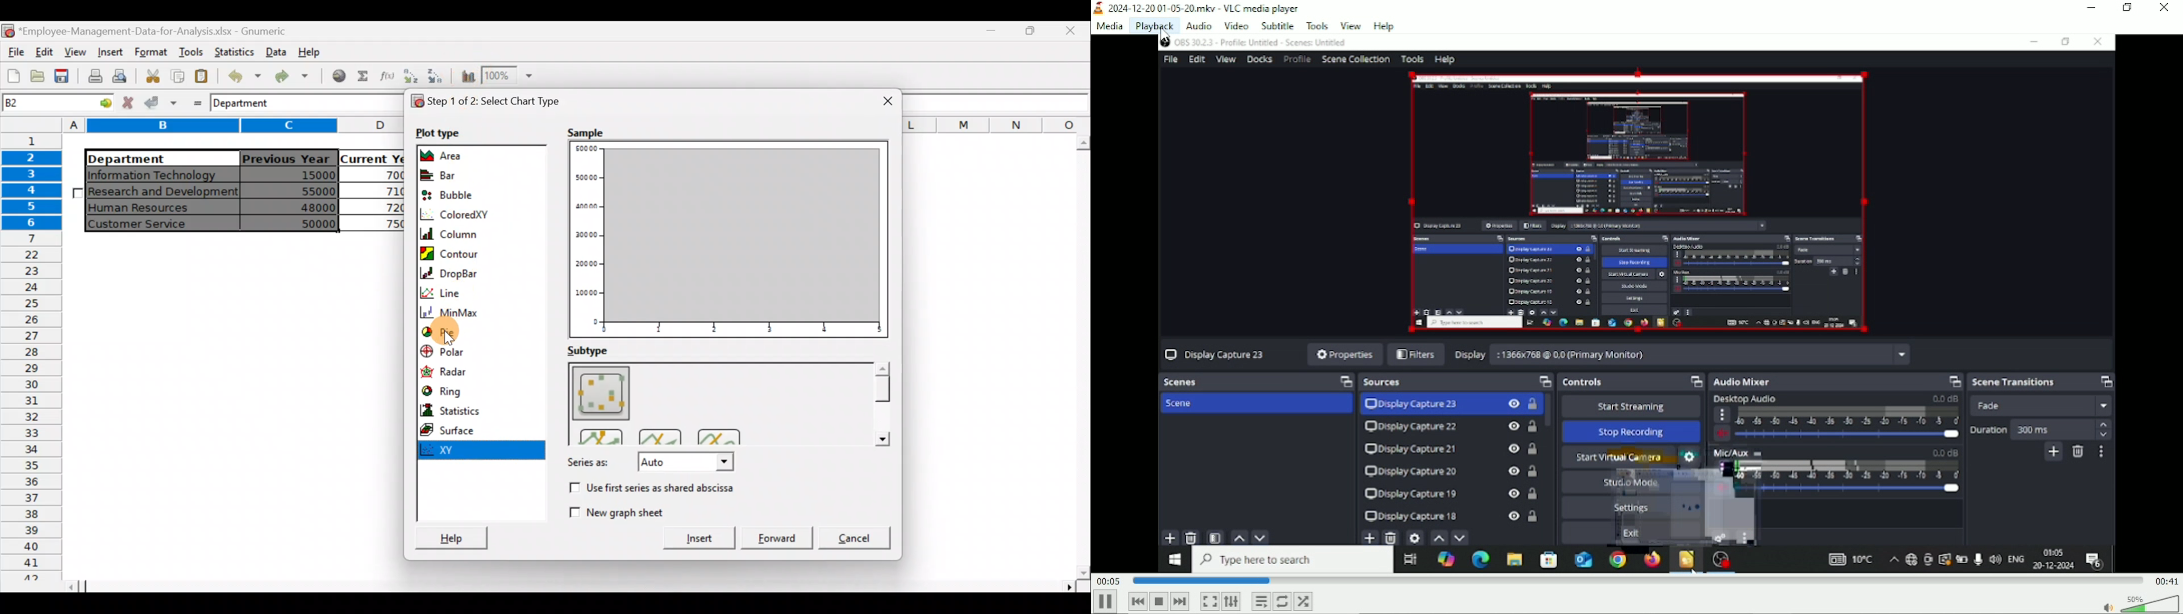  I want to click on Department, so click(155, 158).